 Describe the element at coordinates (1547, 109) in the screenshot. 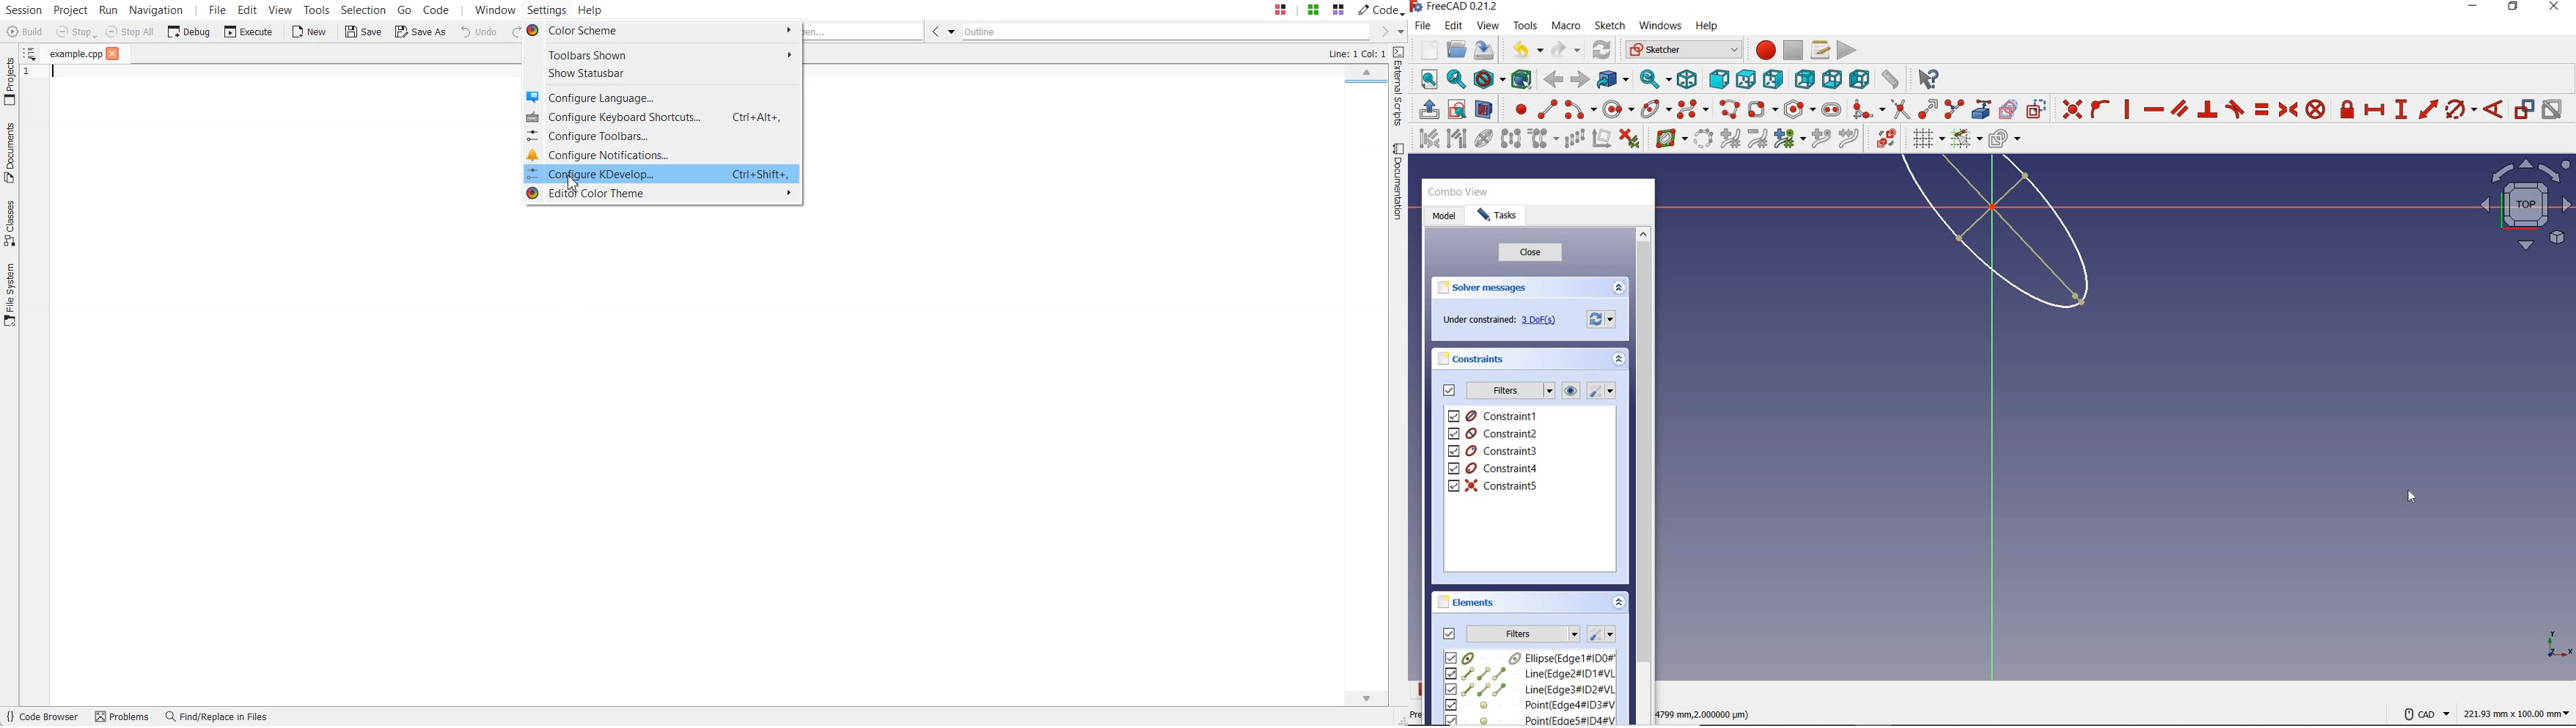

I see `create line` at that location.